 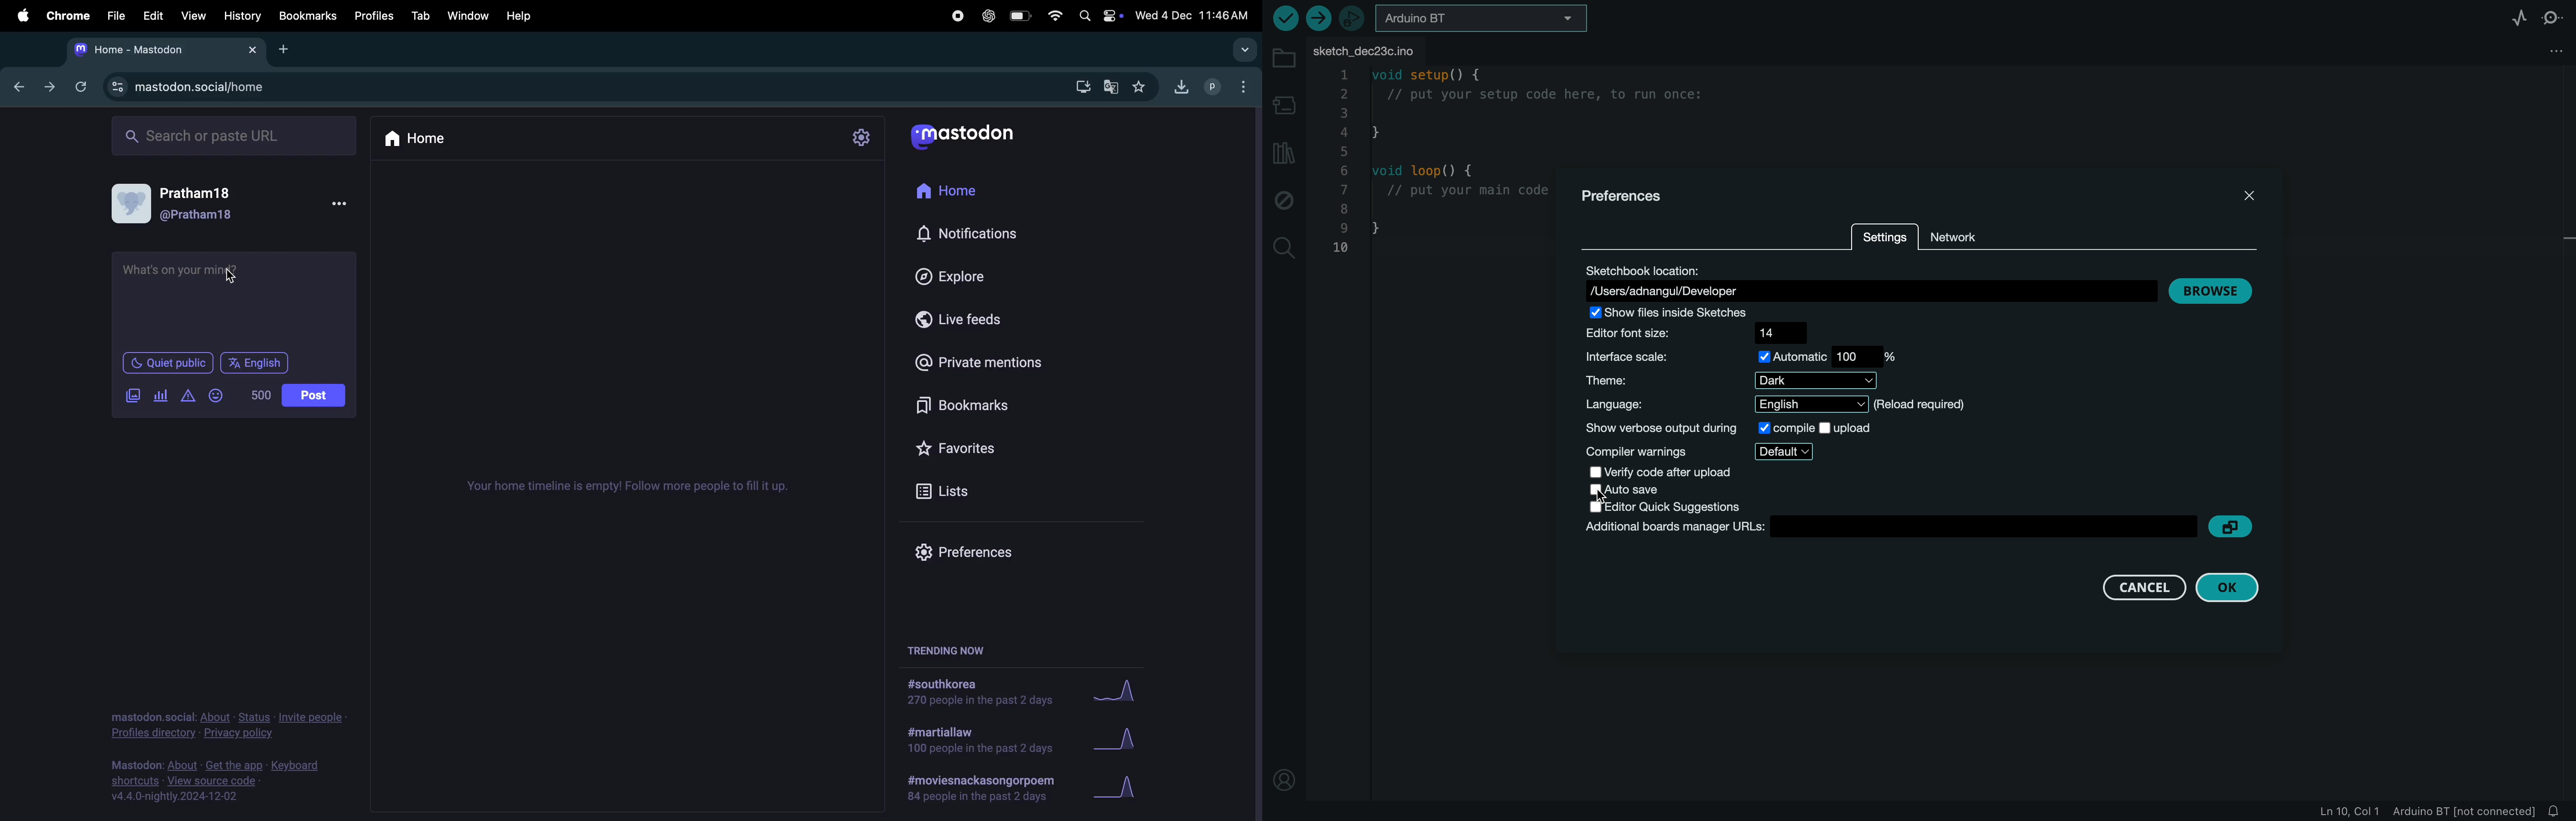 What do you see at coordinates (313, 395) in the screenshot?
I see `post` at bounding box center [313, 395].